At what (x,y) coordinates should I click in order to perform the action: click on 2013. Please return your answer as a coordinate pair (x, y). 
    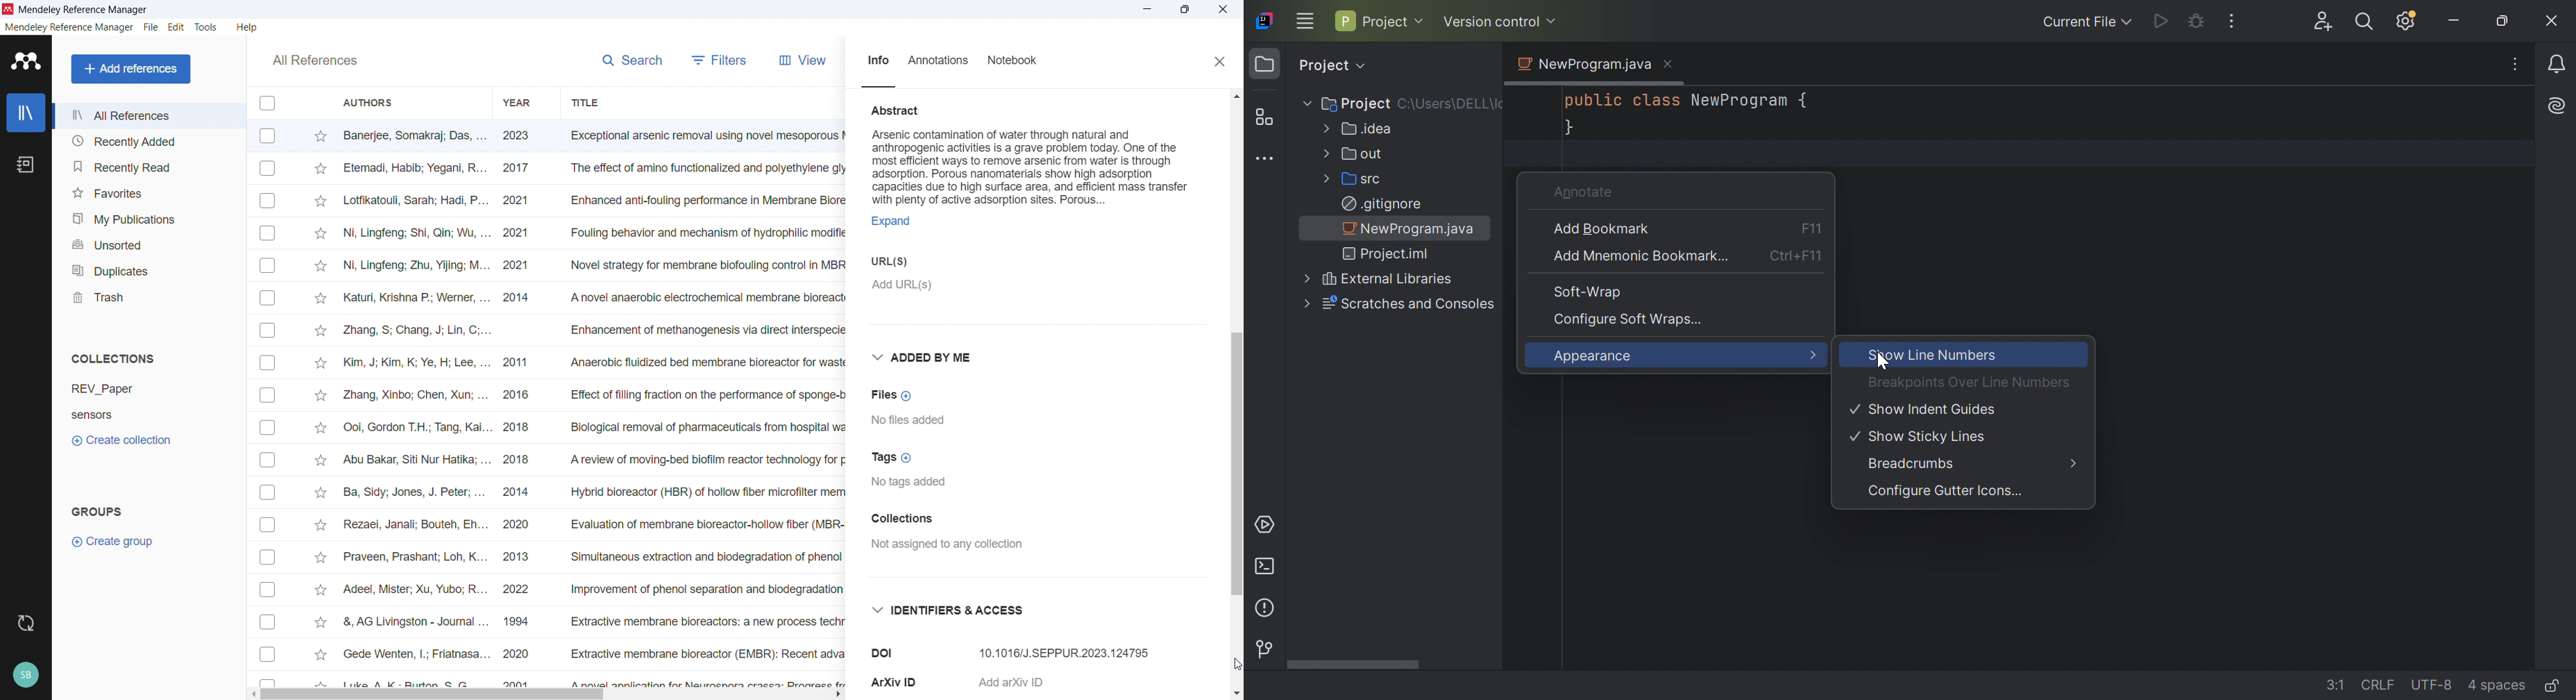
    Looking at the image, I should click on (525, 555).